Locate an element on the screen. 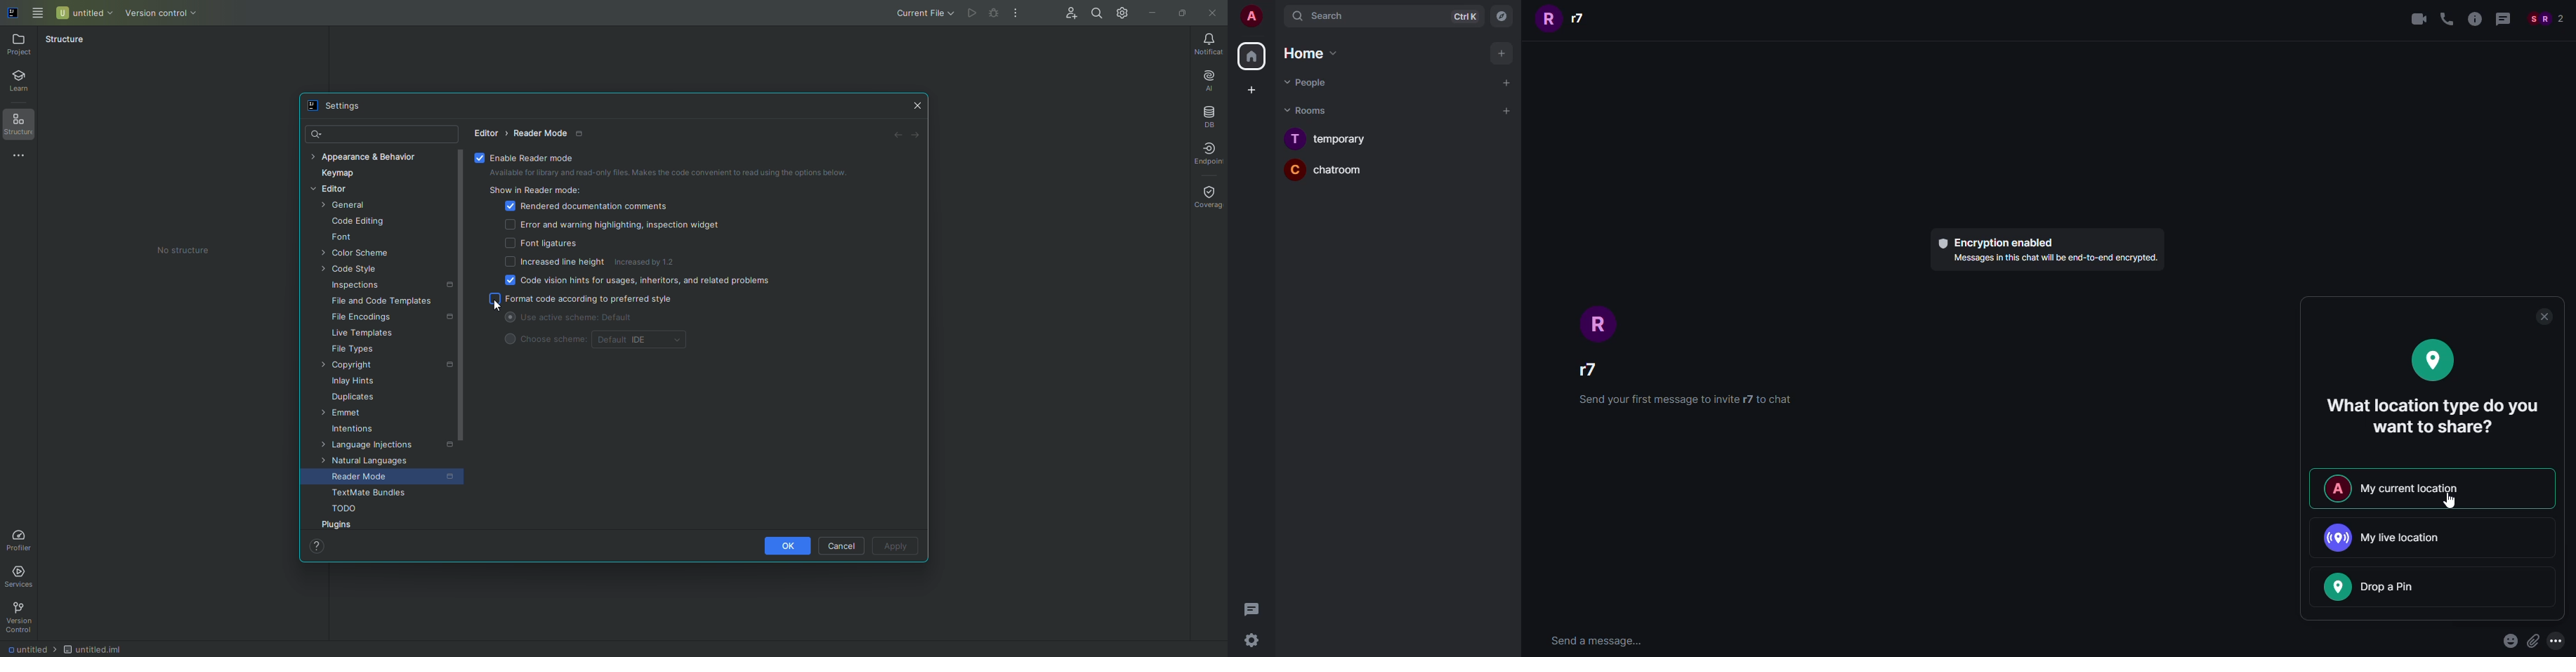  information is located at coordinates (2473, 20).